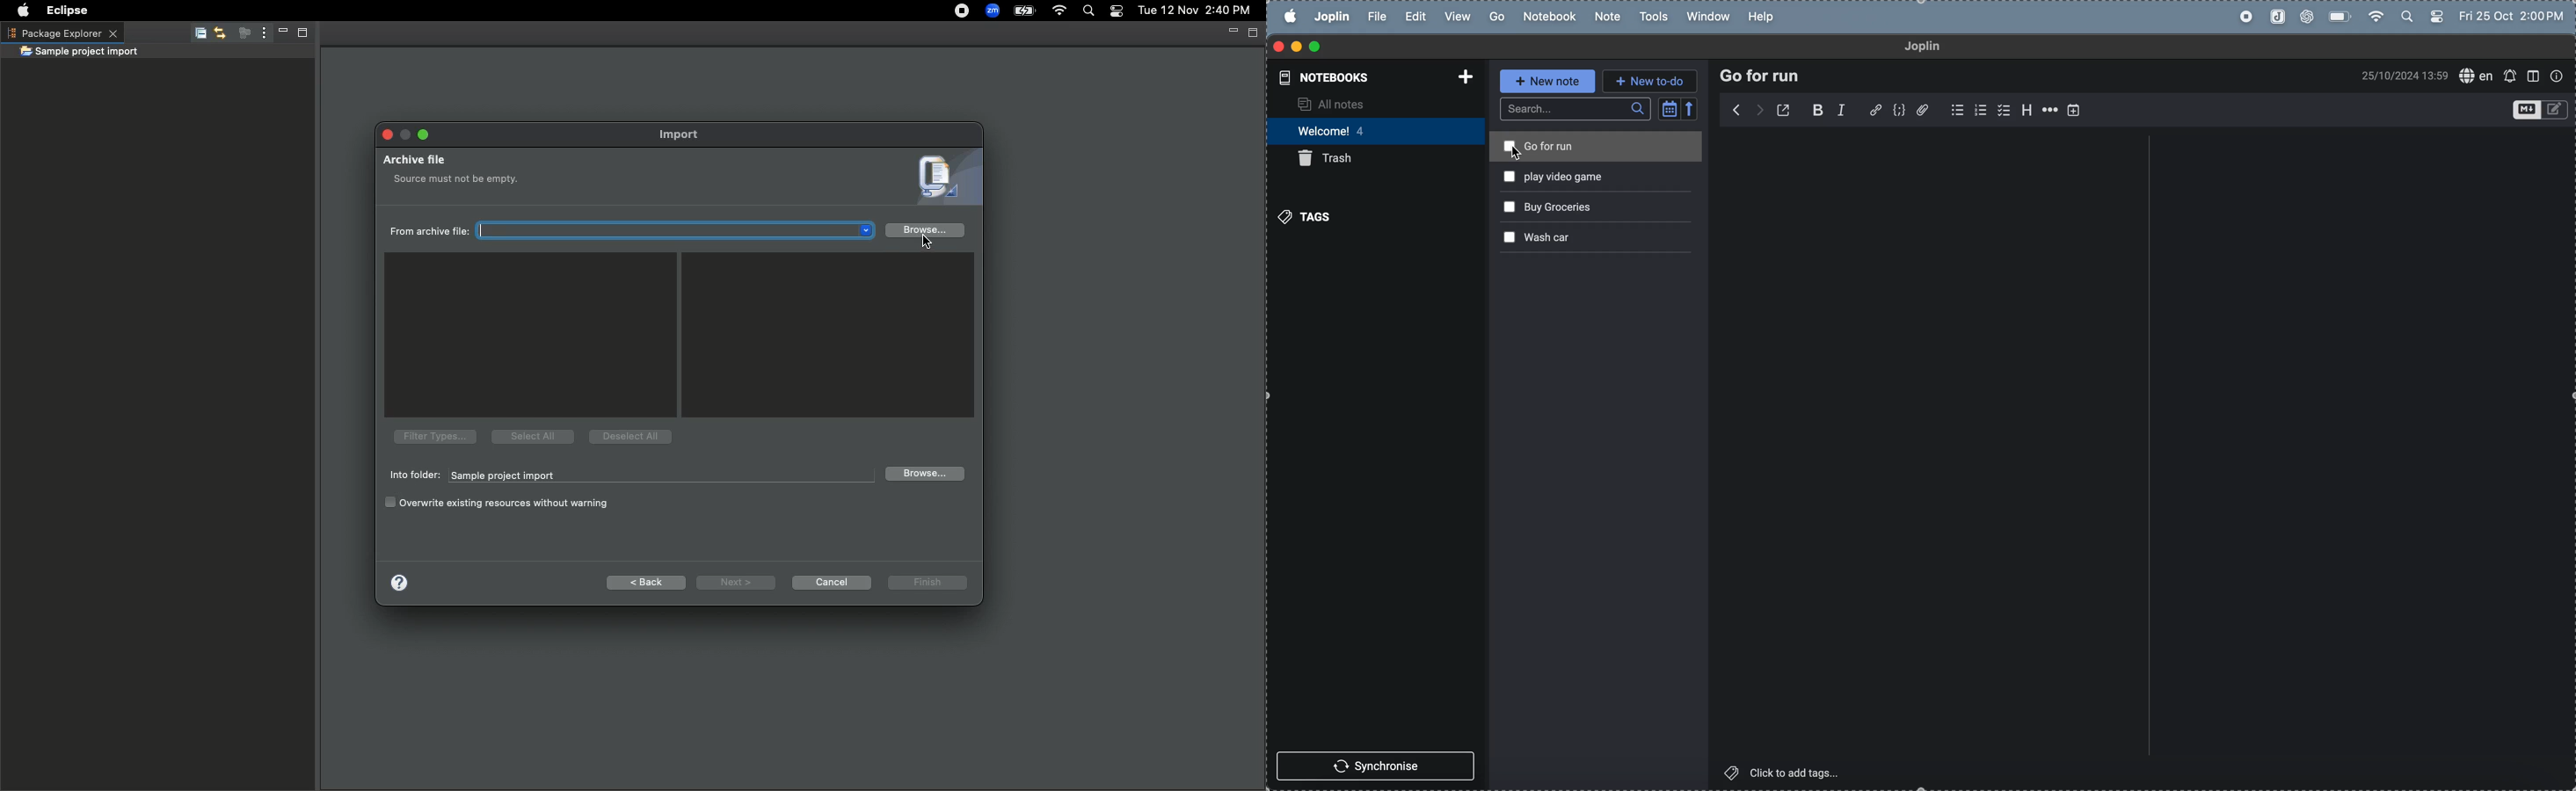 This screenshot has height=812, width=2576. Describe the element at coordinates (1901, 112) in the screenshot. I see `code` at that location.